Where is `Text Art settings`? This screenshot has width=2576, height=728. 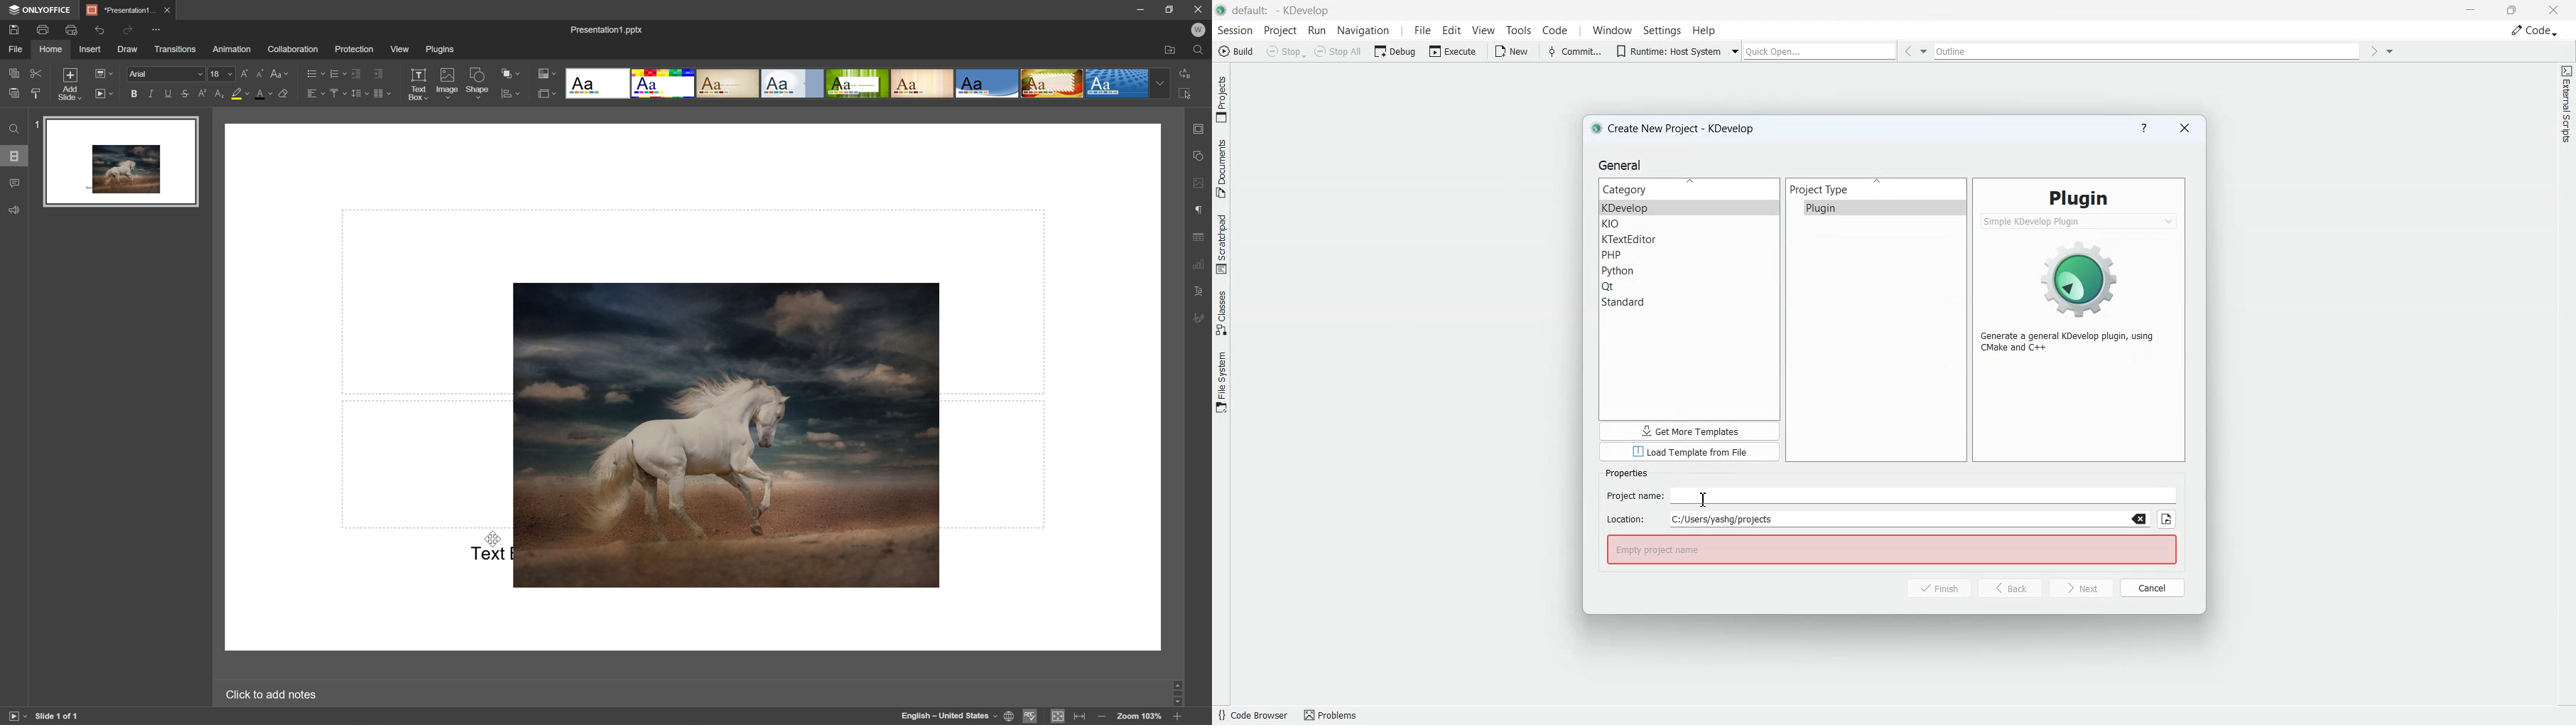
Text Art settings is located at coordinates (1201, 291).